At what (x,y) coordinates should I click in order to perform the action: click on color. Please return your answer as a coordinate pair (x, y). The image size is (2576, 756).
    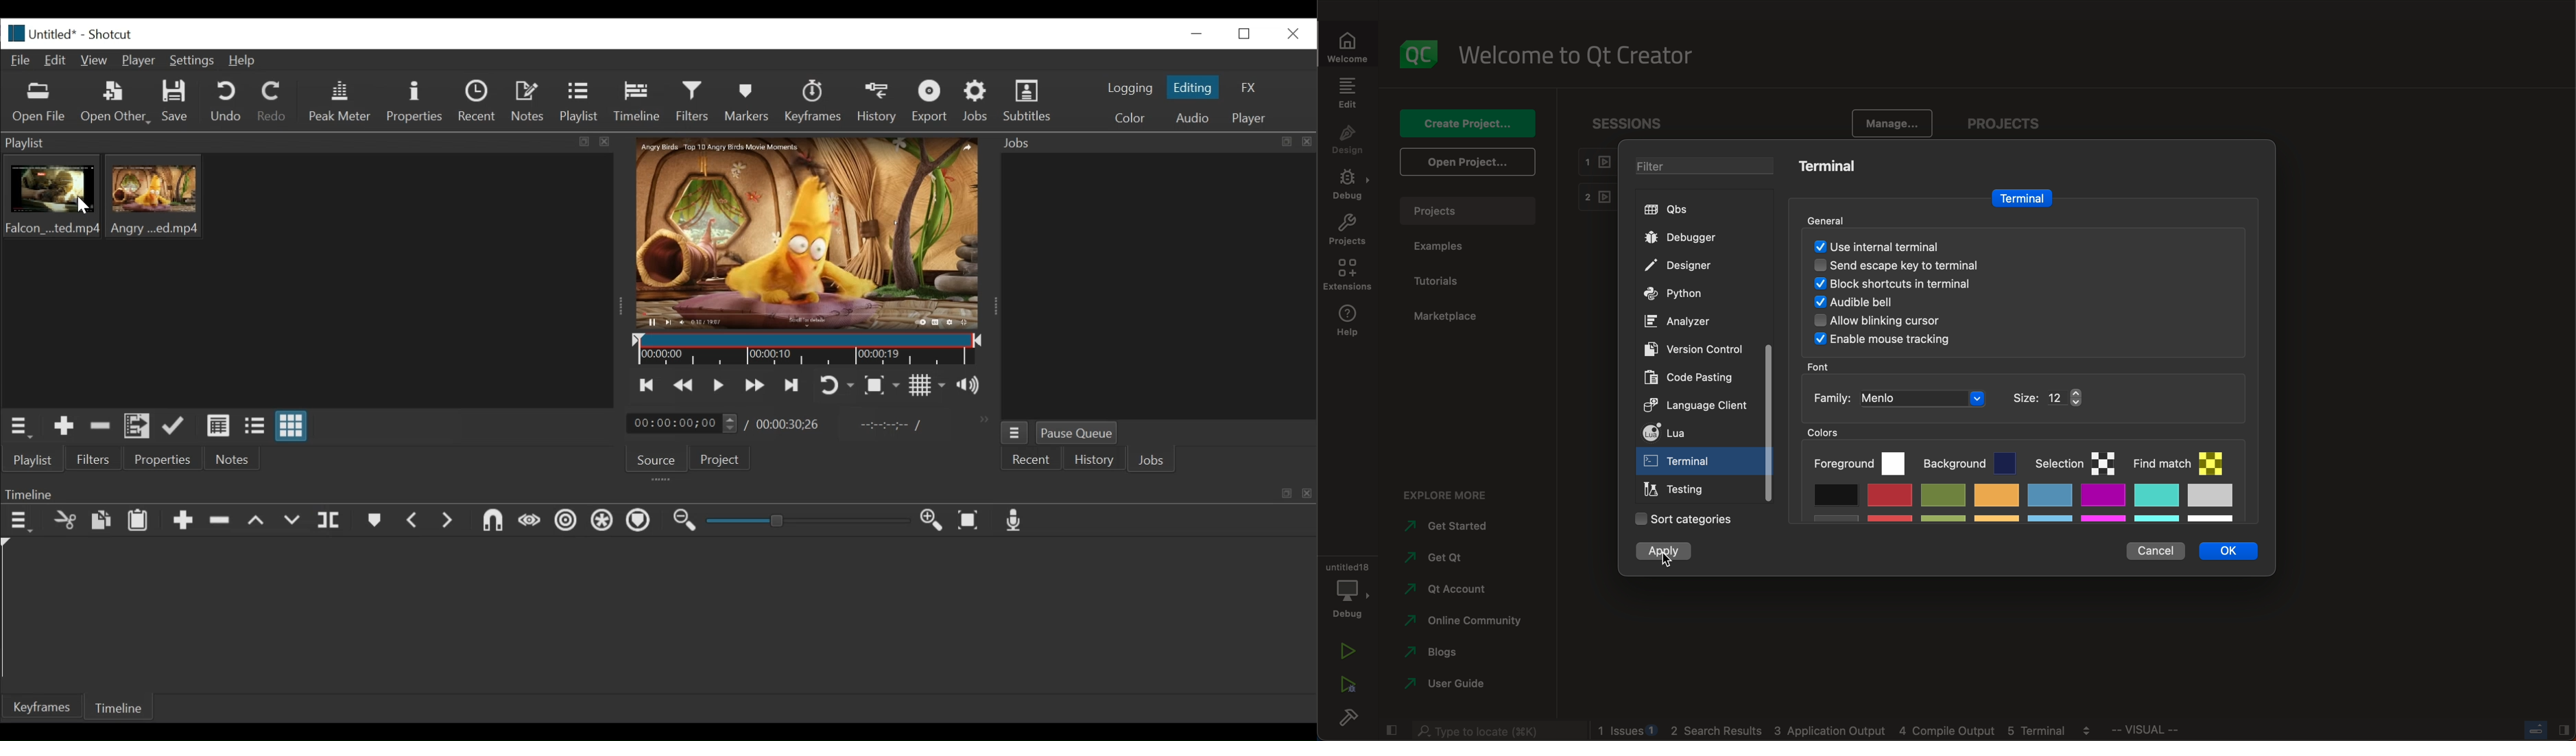
    Looking at the image, I should click on (1129, 119).